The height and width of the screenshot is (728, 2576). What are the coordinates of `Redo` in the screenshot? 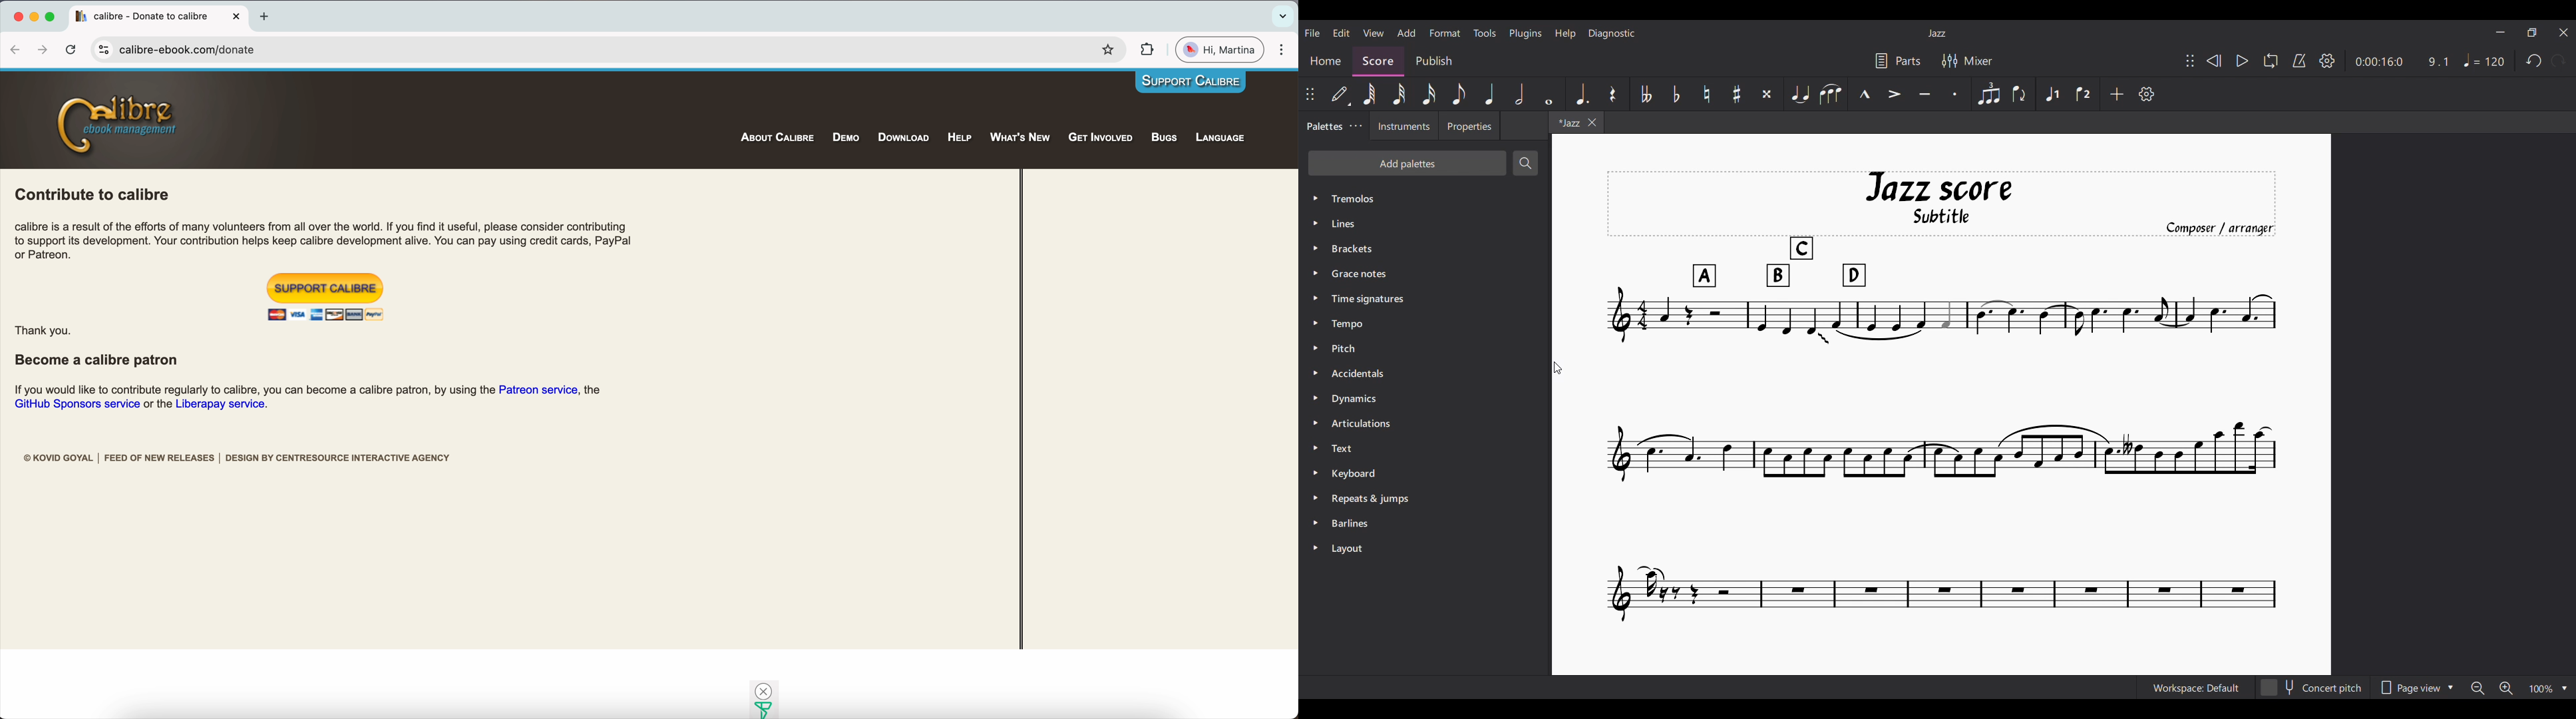 It's located at (2558, 61).